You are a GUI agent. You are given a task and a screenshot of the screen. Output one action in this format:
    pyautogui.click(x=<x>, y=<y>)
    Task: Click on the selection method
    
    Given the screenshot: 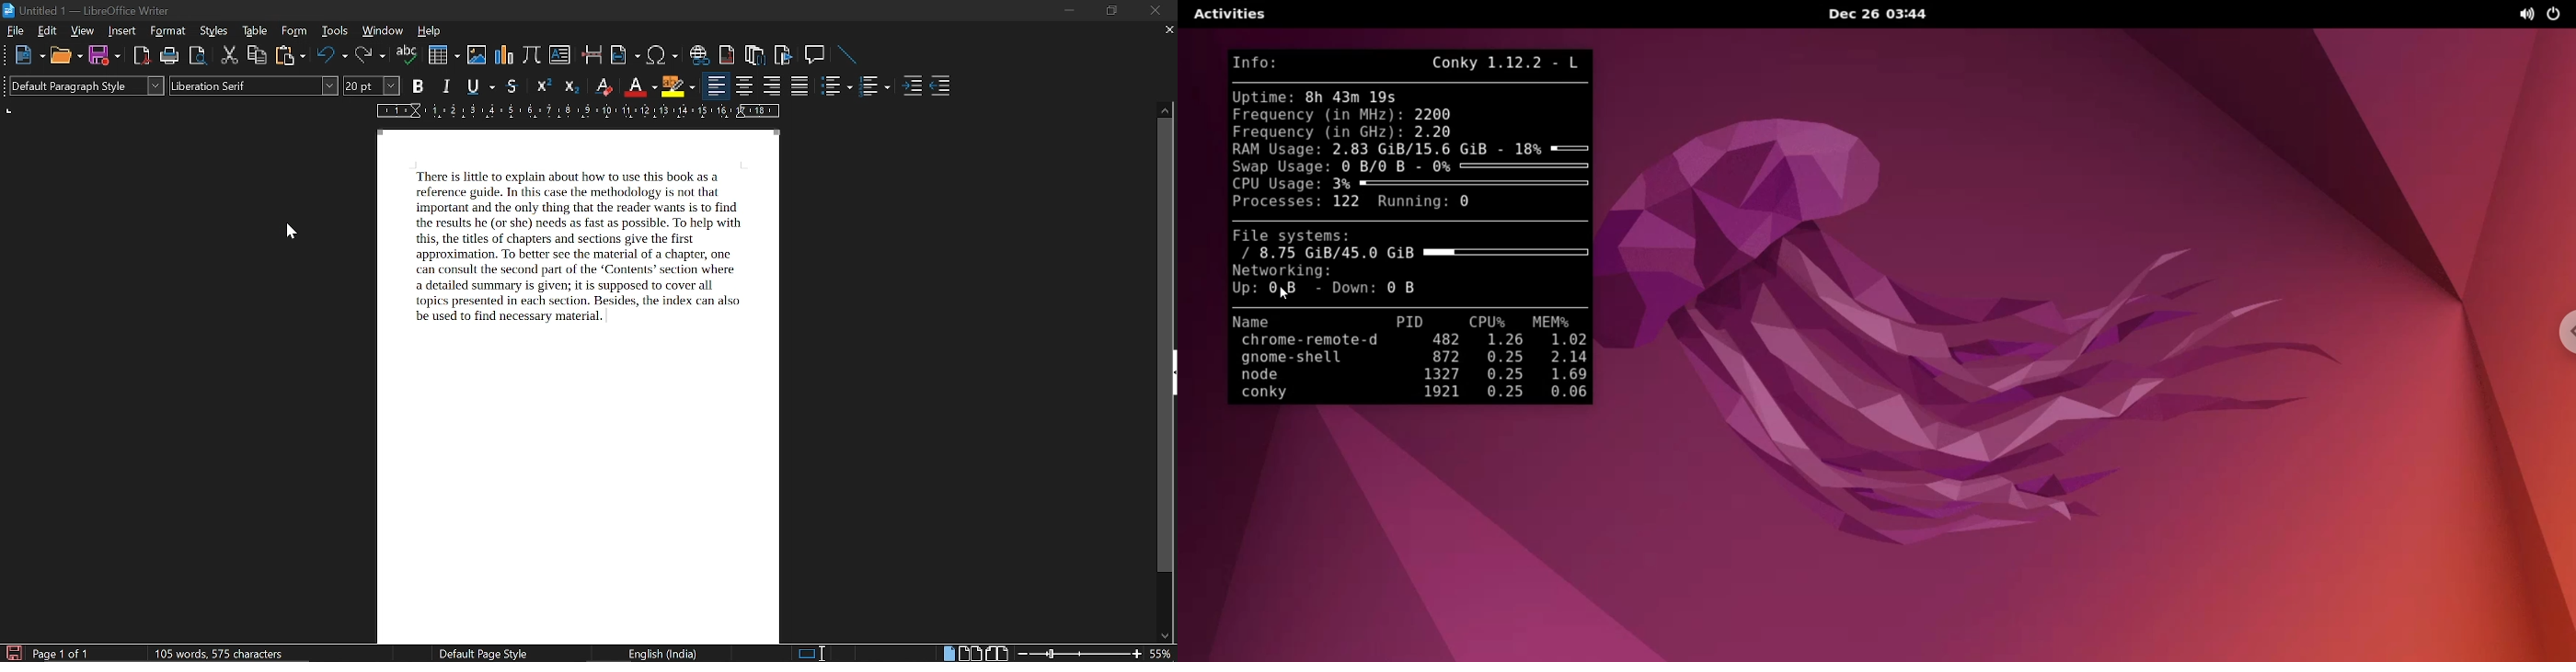 What is the action you would take?
    pyautogui.click(x=811, y=654)
    